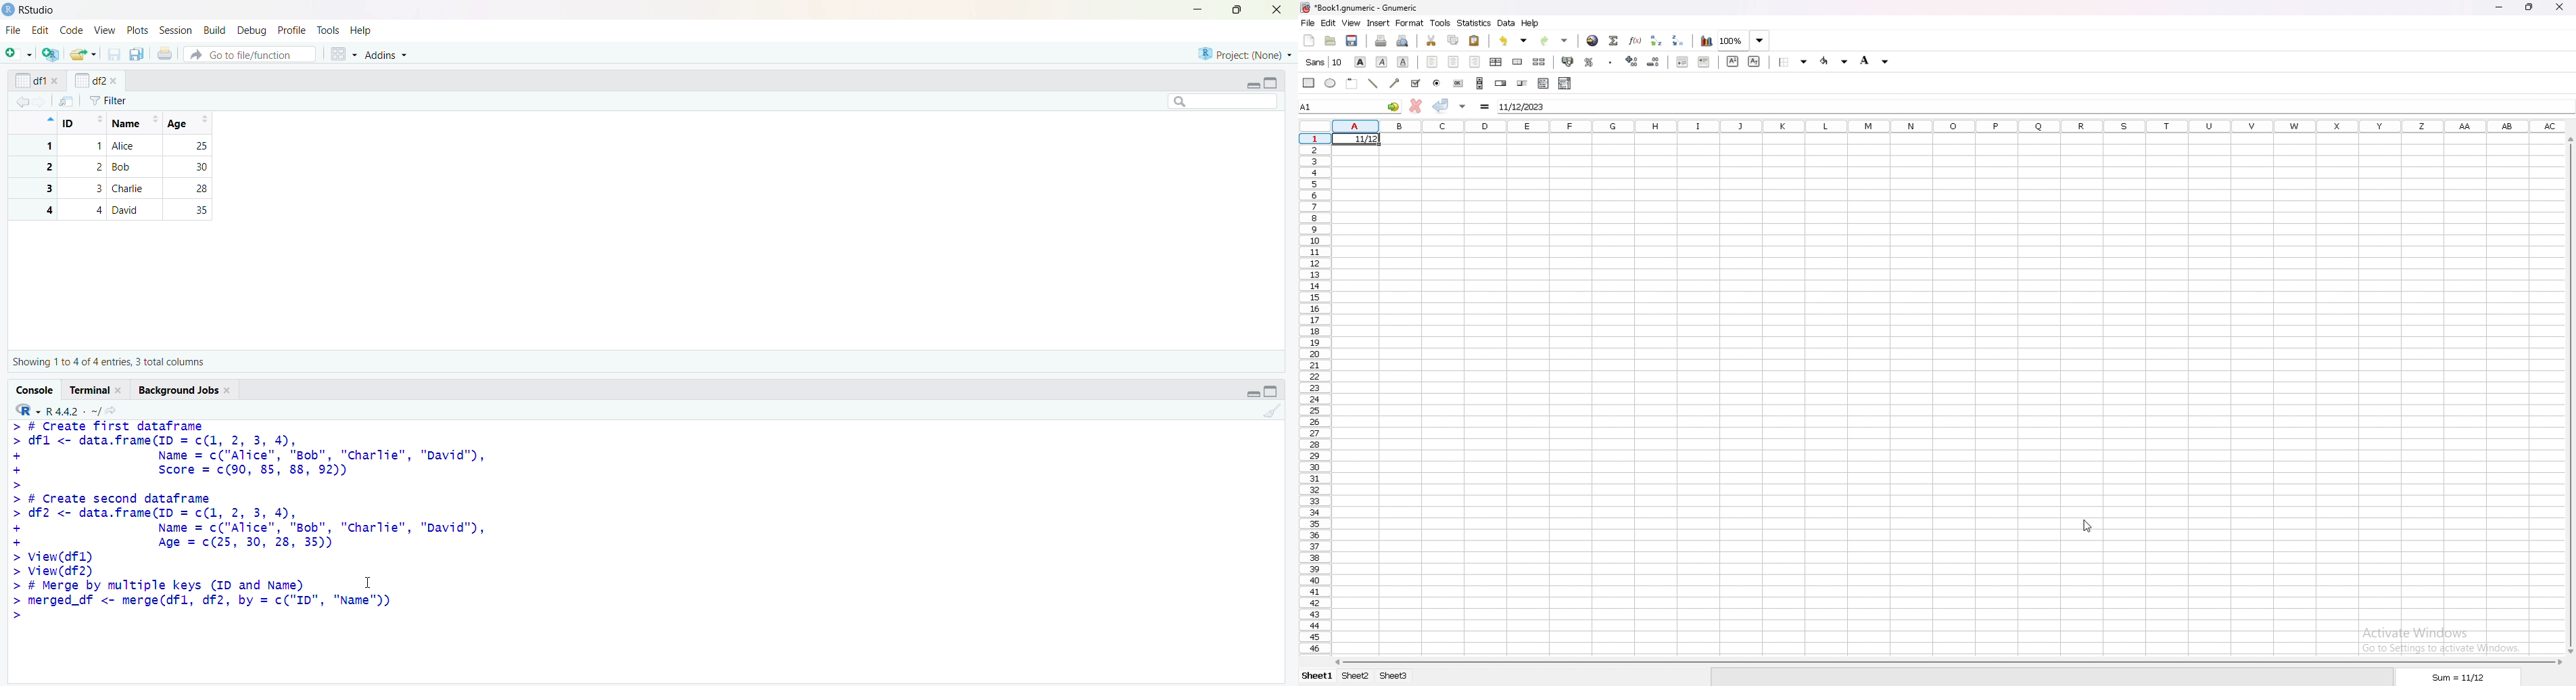 The image size is (2576, 700). What do you see at coordinates (73, 411) in the screenshot?
I see `R 4.4.2  ~/` at bounding box center [73, 411].